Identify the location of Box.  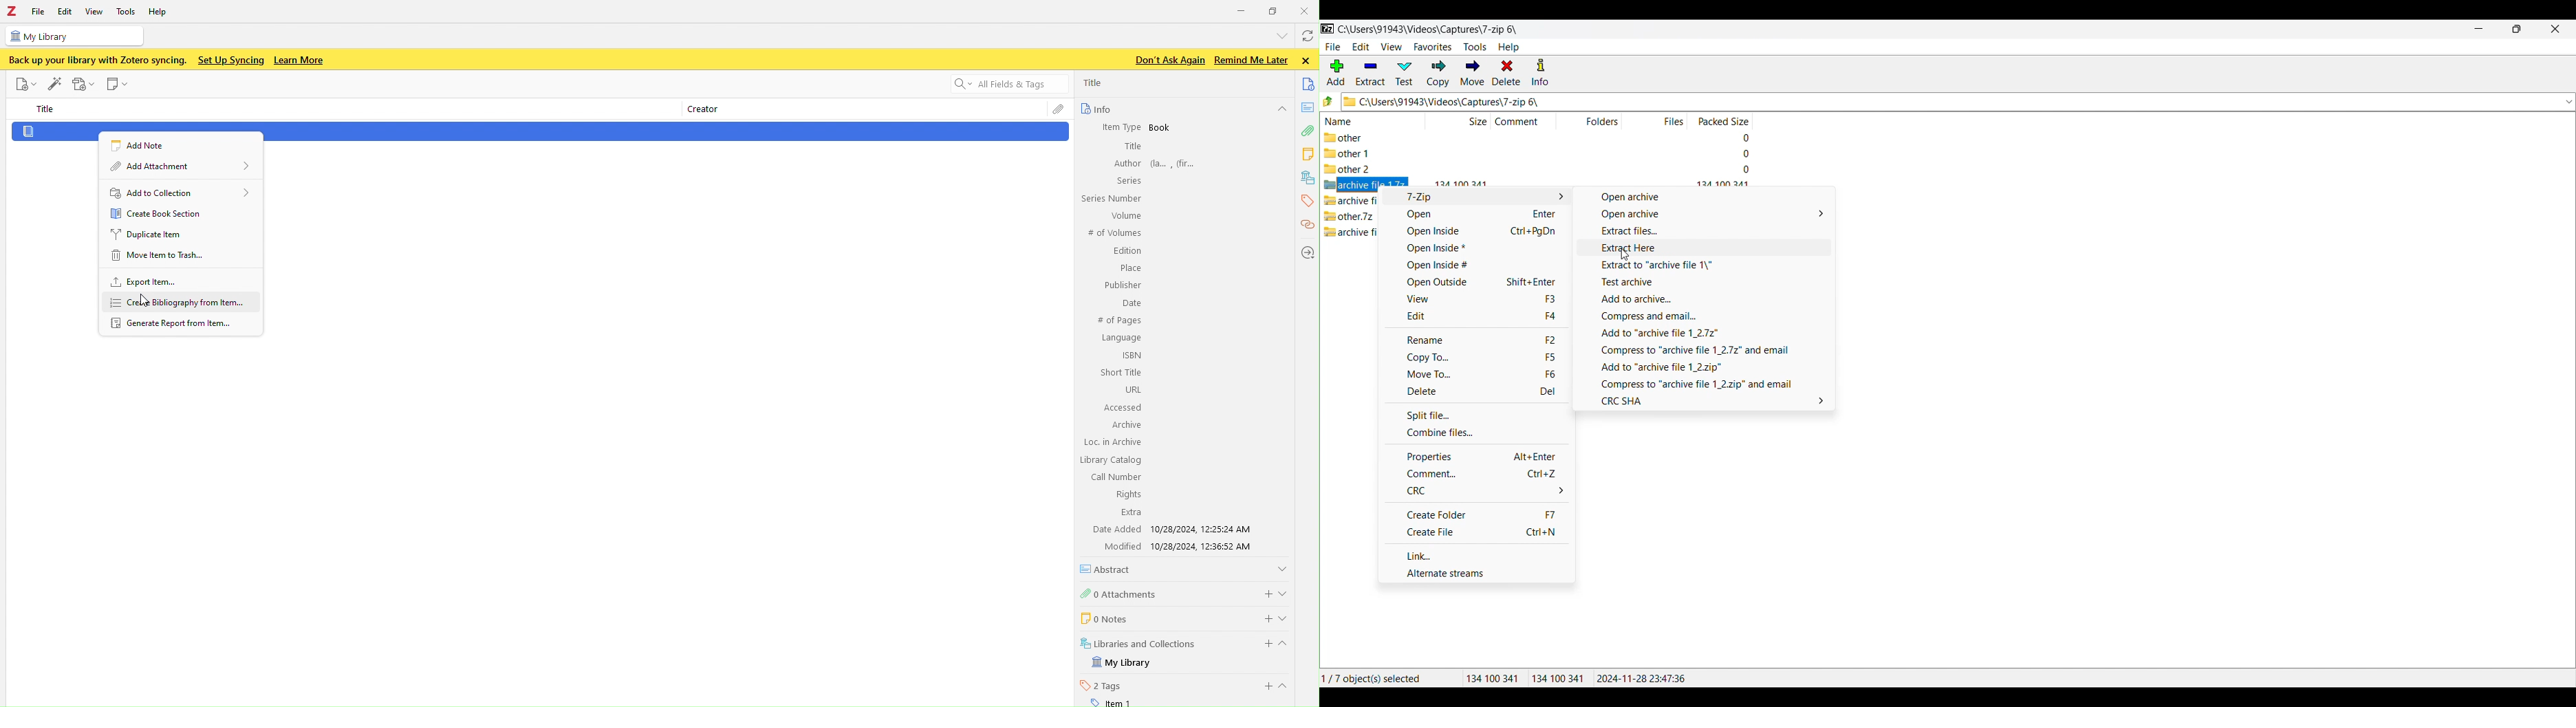
(1274, 11).